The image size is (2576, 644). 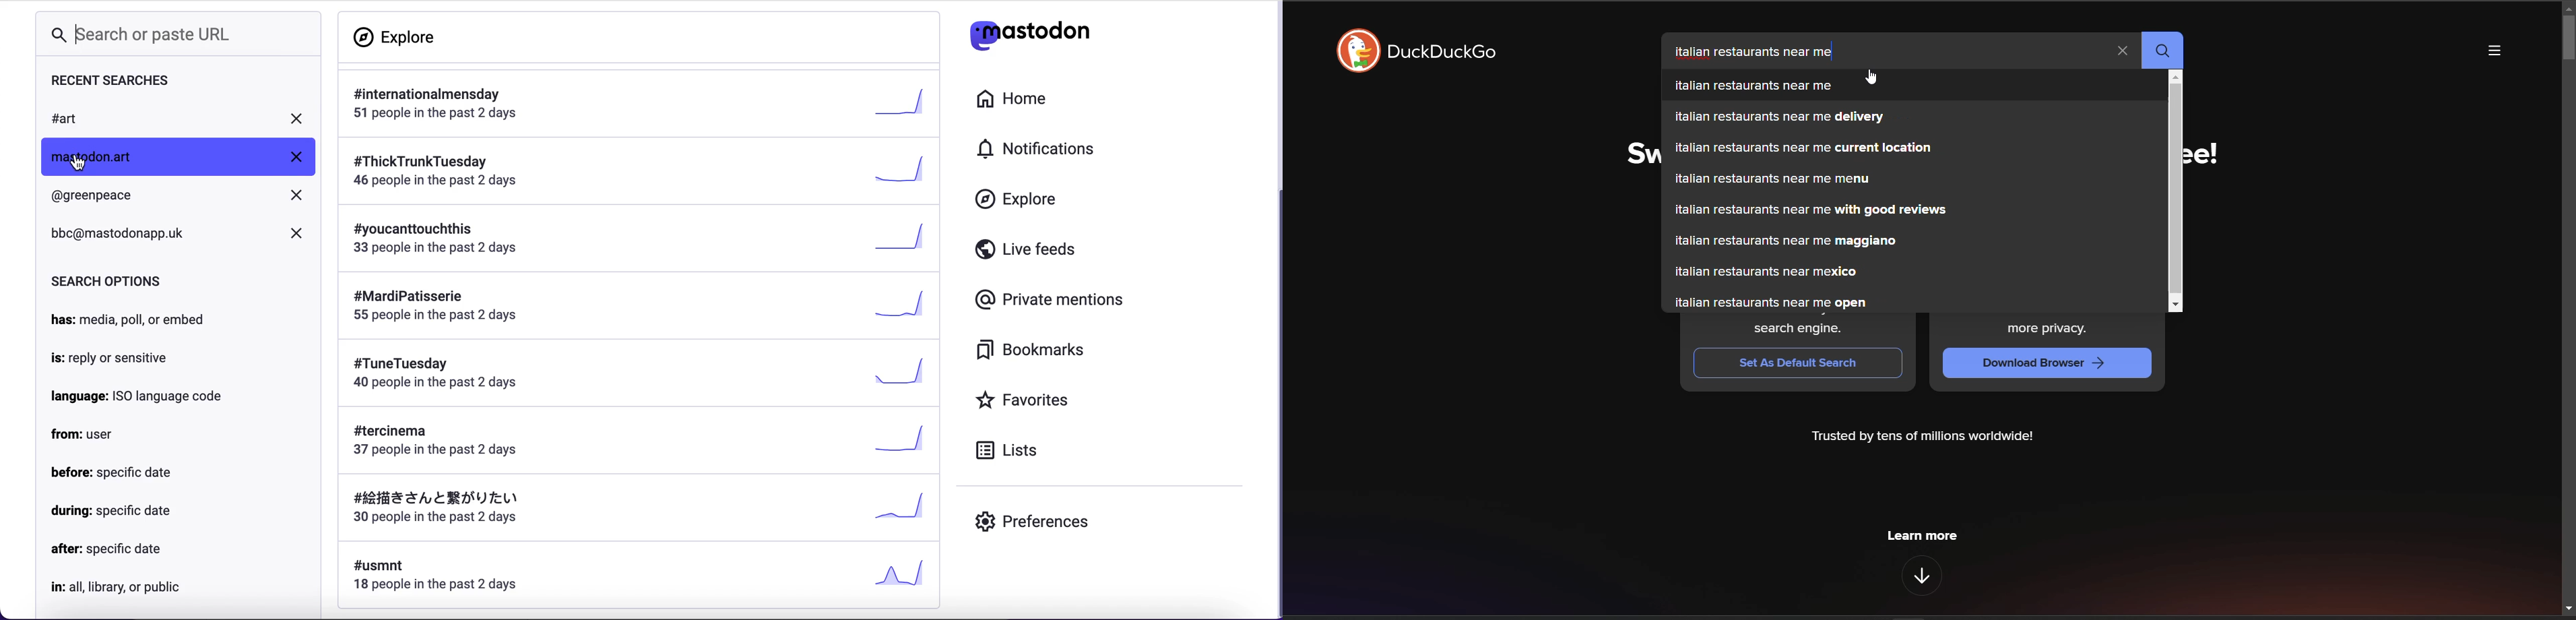 I want to click on bookmarks, so click(x=1033, y=350).